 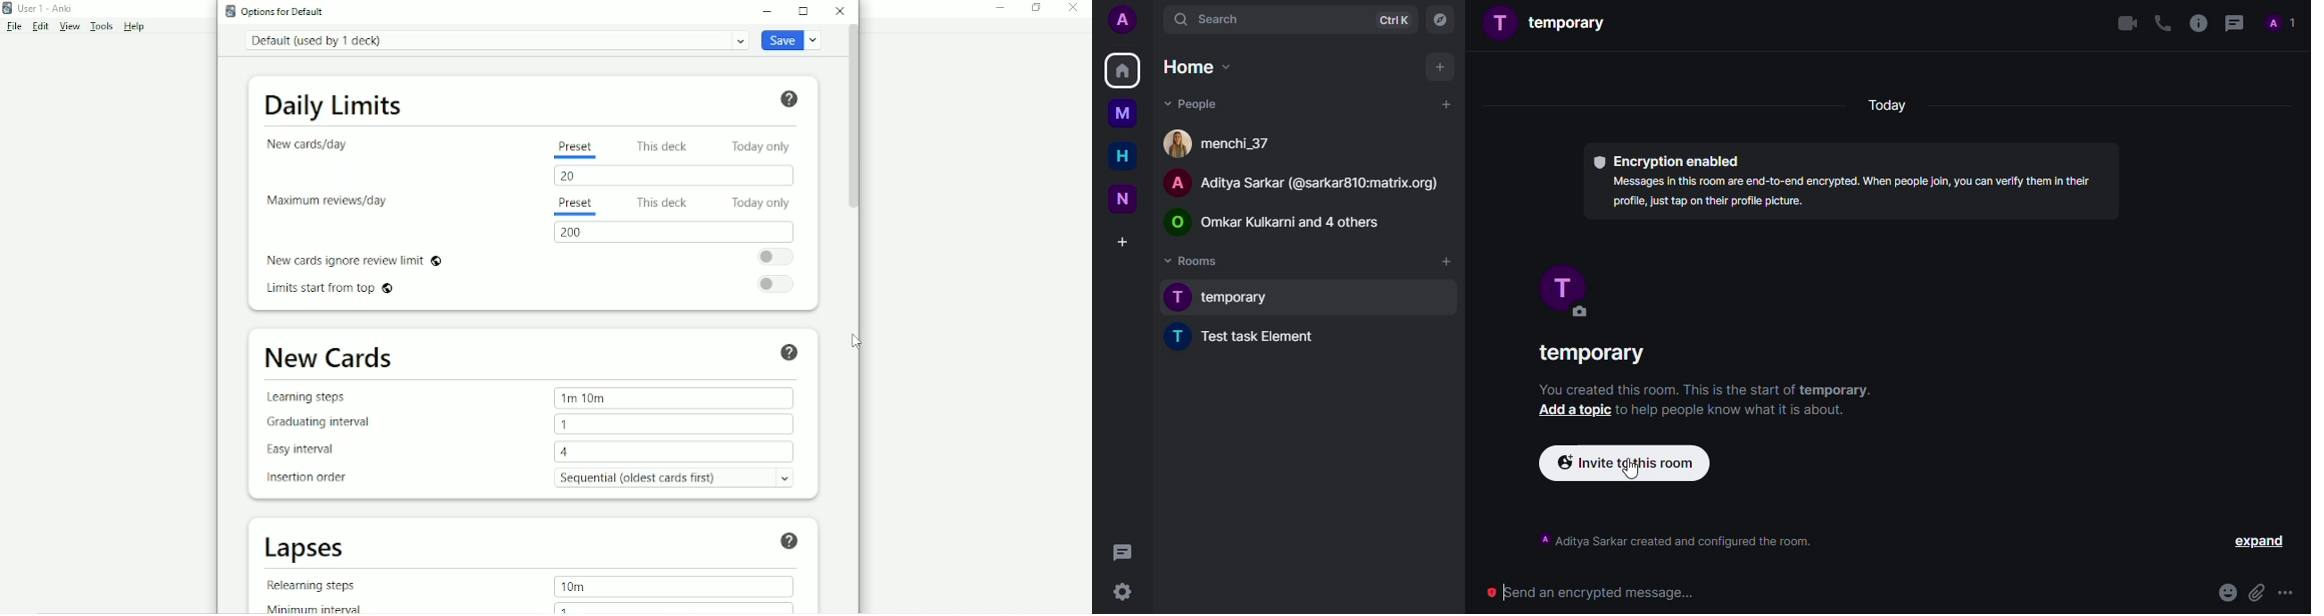 What do you see at coordinates (2118, 24) in the screenshot?
I see `video call` at bounding box center [2118, 24].